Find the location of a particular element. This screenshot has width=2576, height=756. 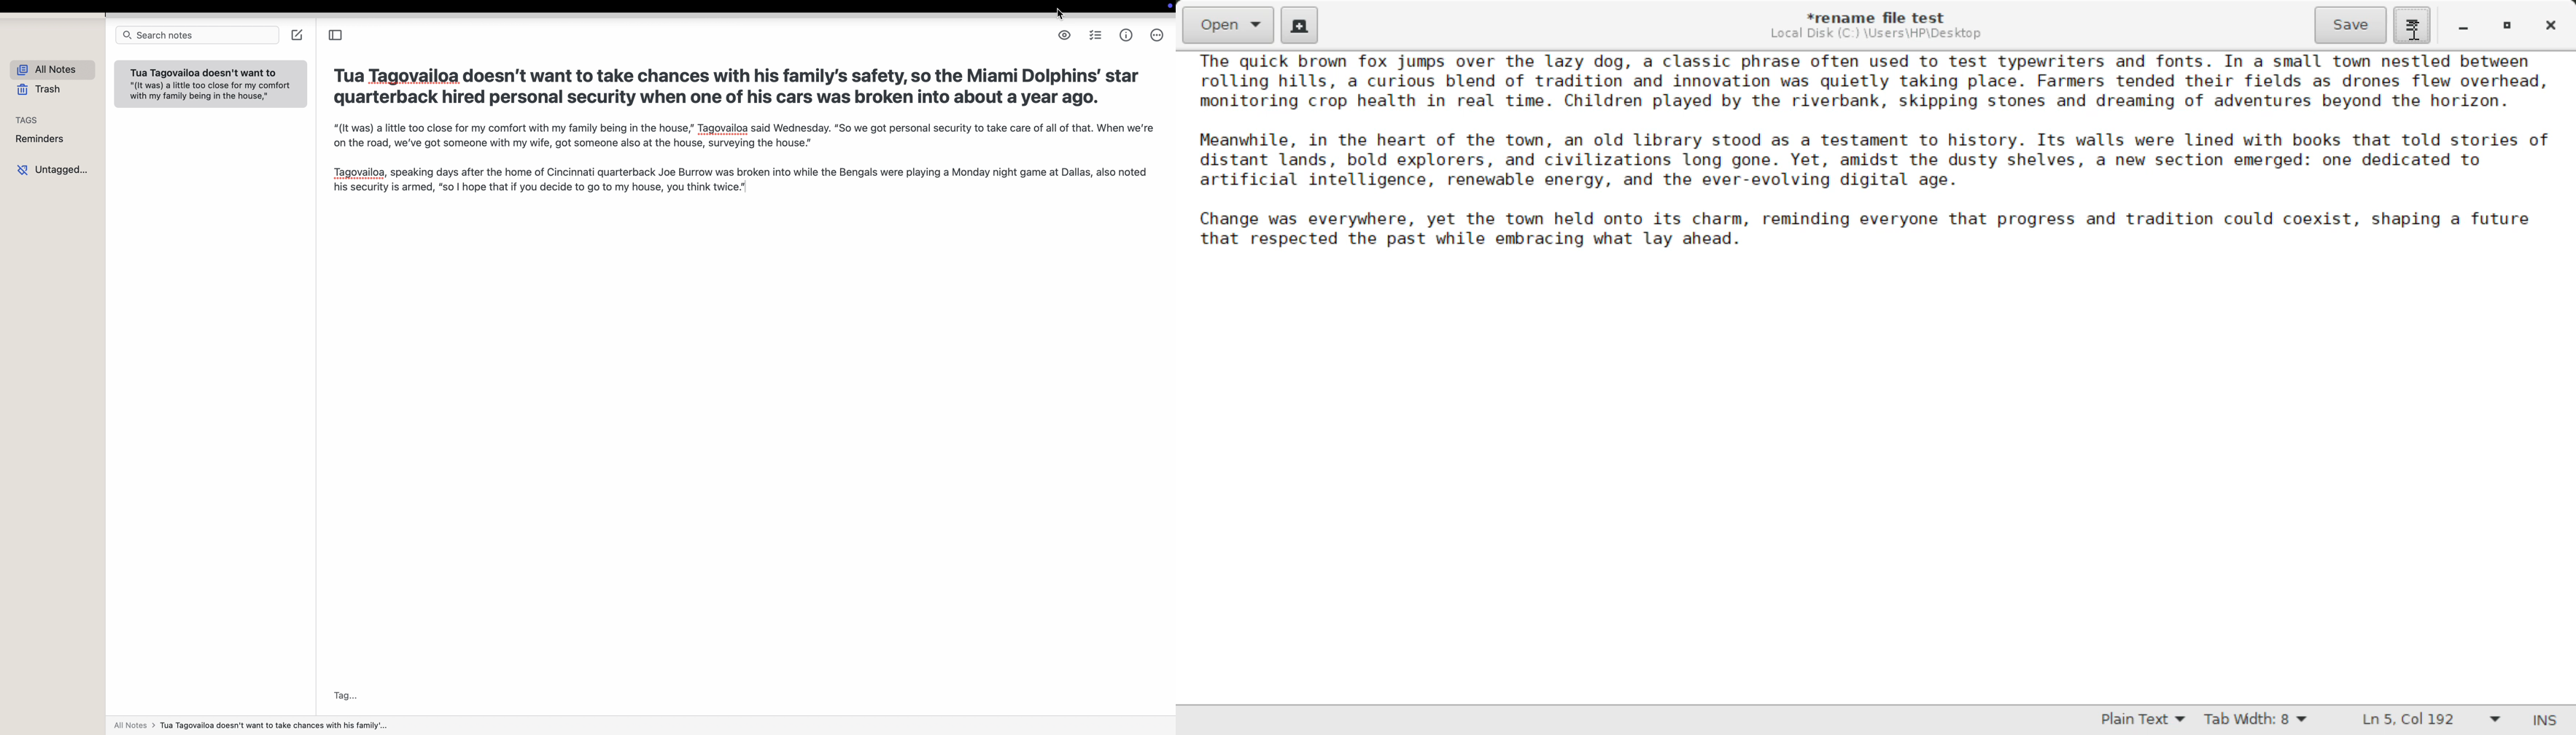

Line & Character Count is located at coordinates (2432, 721).